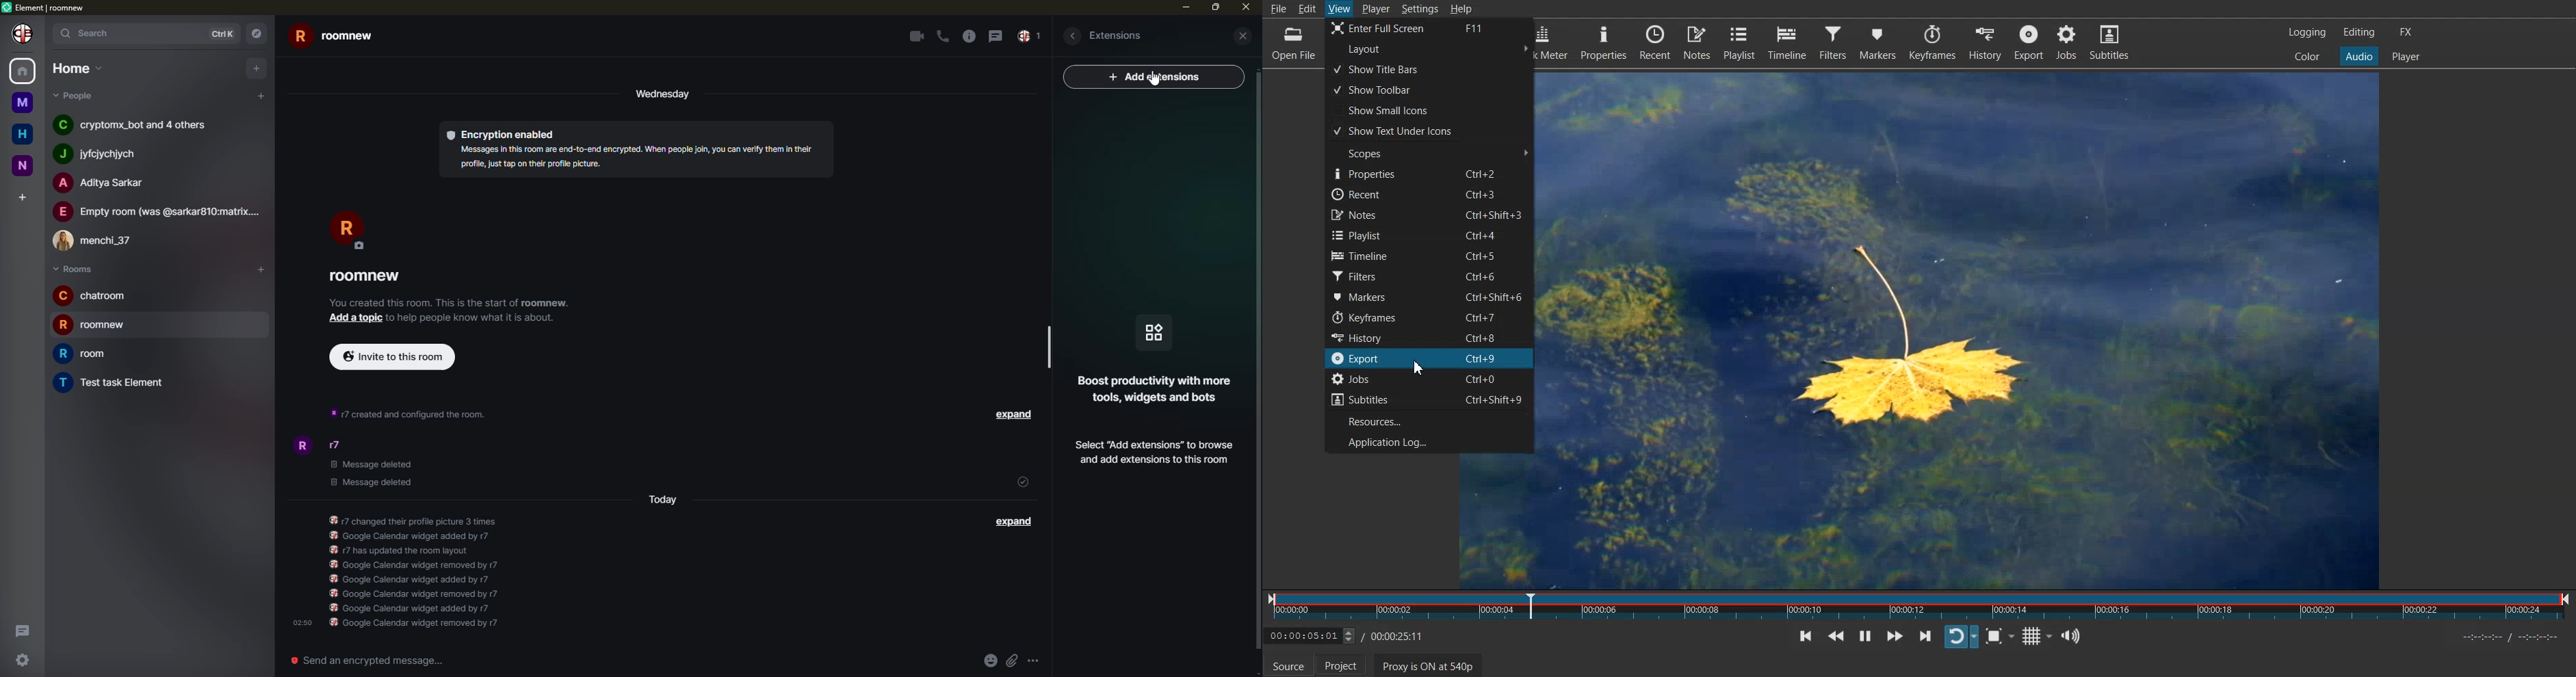 This screenshot has height=700, width=2576. Describe the element at coordinates (1986, 42) in the screenshot. I see `History` at that location.